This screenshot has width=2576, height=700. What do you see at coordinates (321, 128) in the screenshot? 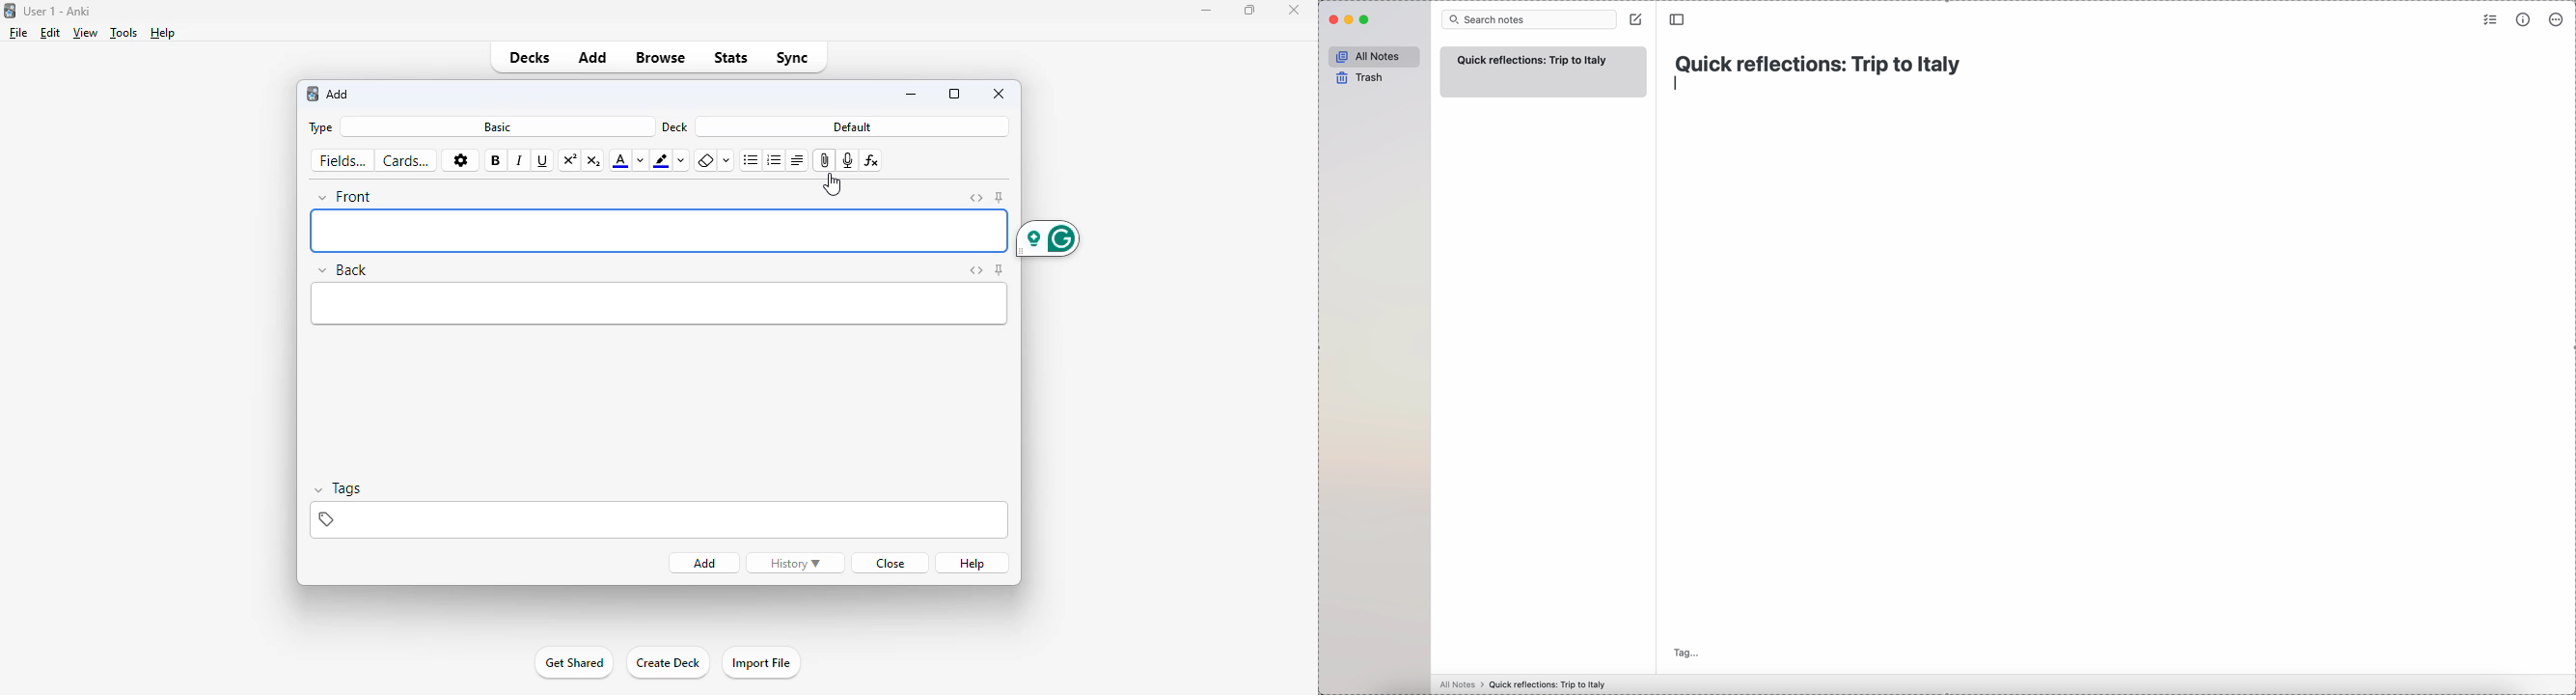
I see `type` at bounding box center [321, 128].